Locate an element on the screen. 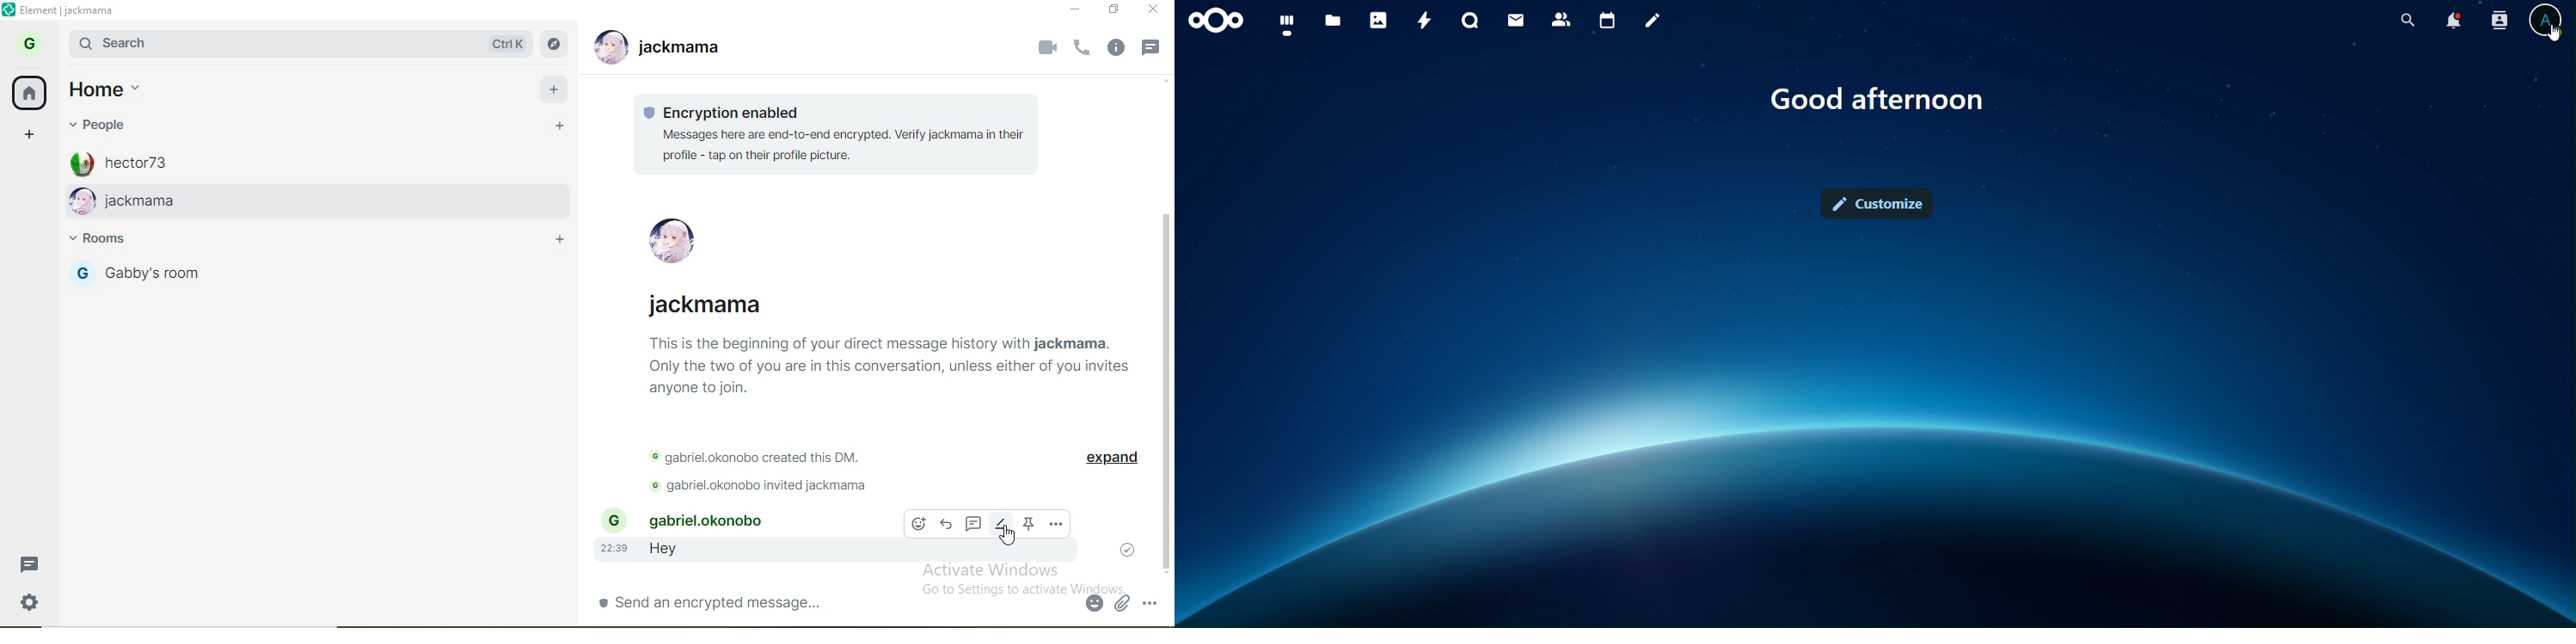 Image resolution: width=2576 pixels, height=644 pixels. calendar is located at coordinates (1610, 20).